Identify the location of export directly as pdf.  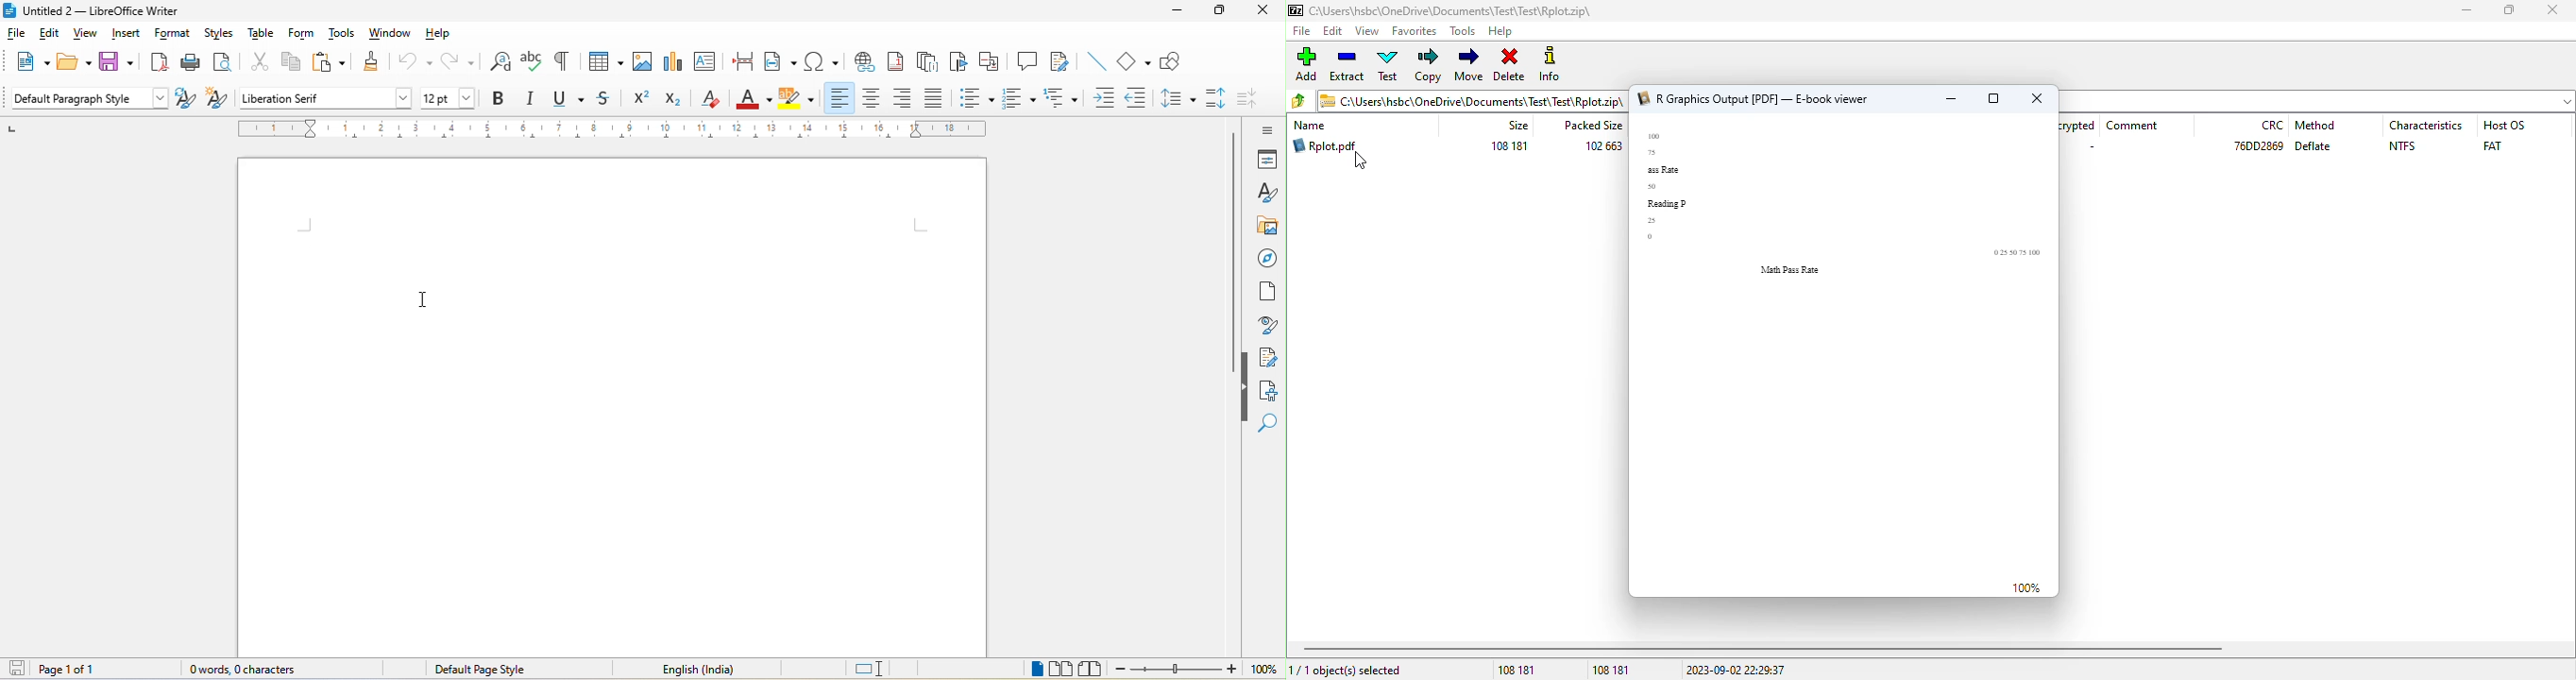
(158, 63).